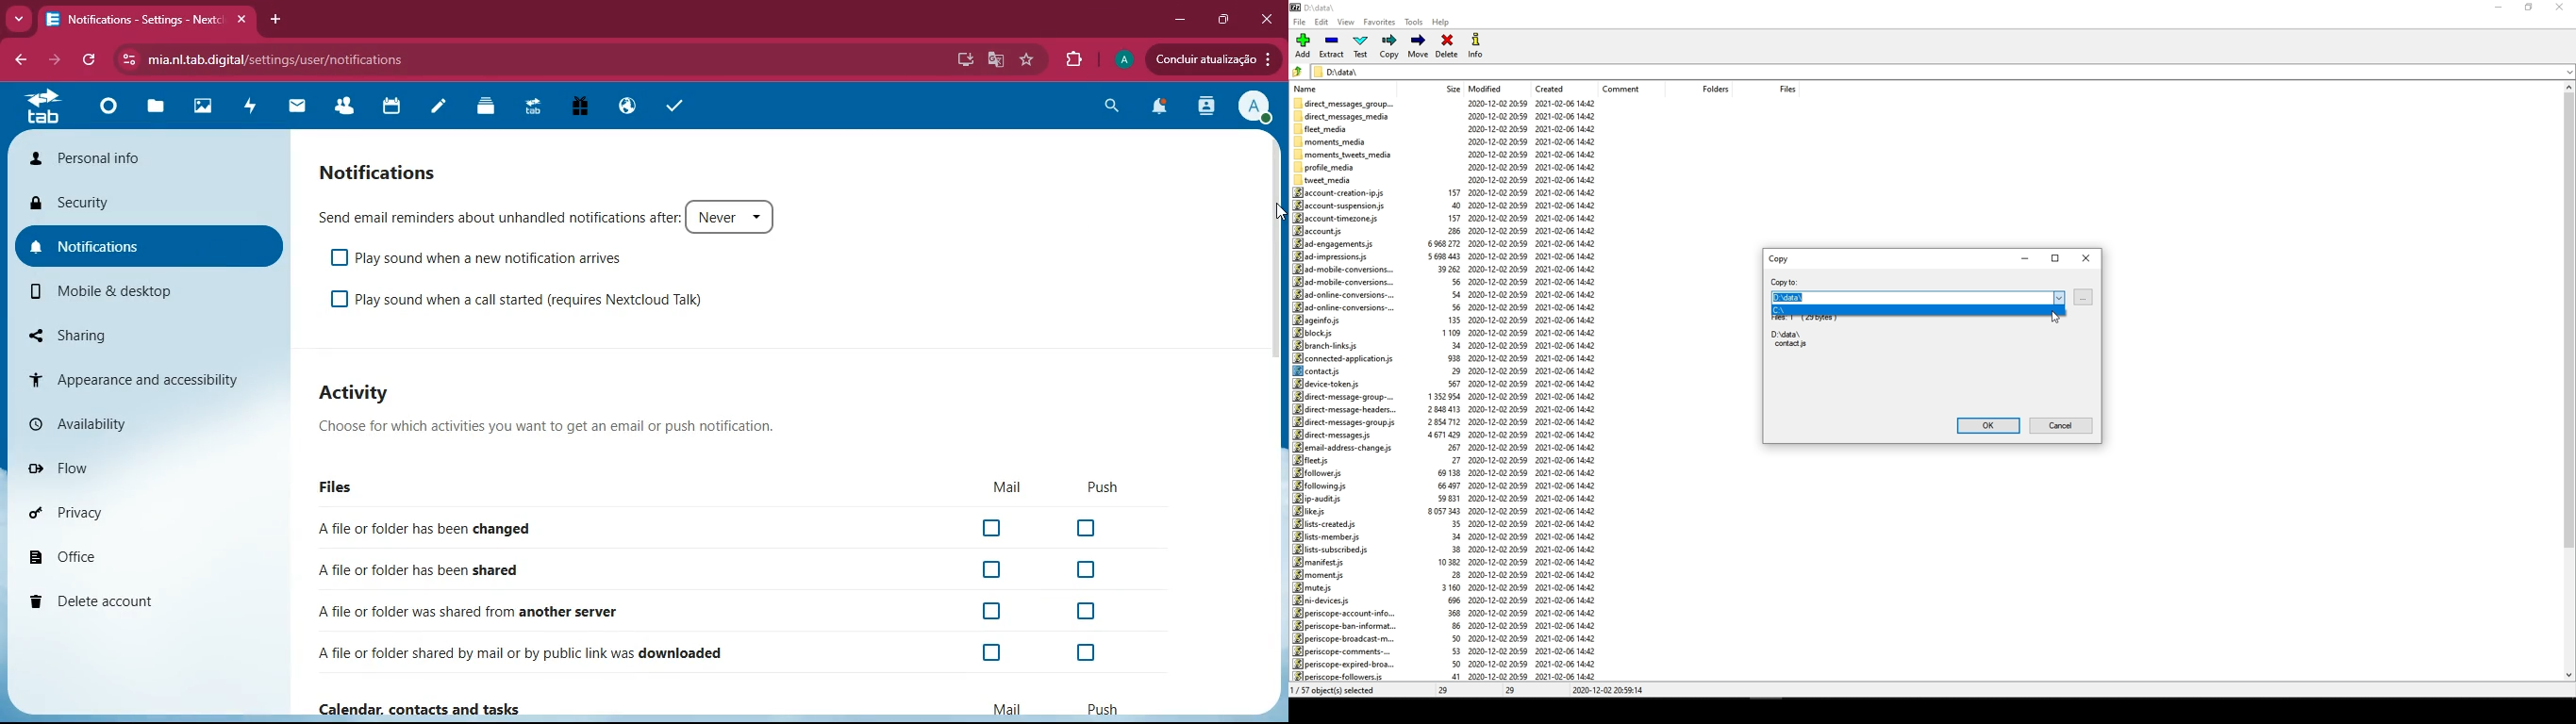  What do you see at coordinates (440, 108) in the screenshot?
I see `notes` at bounding box center [440, 108].